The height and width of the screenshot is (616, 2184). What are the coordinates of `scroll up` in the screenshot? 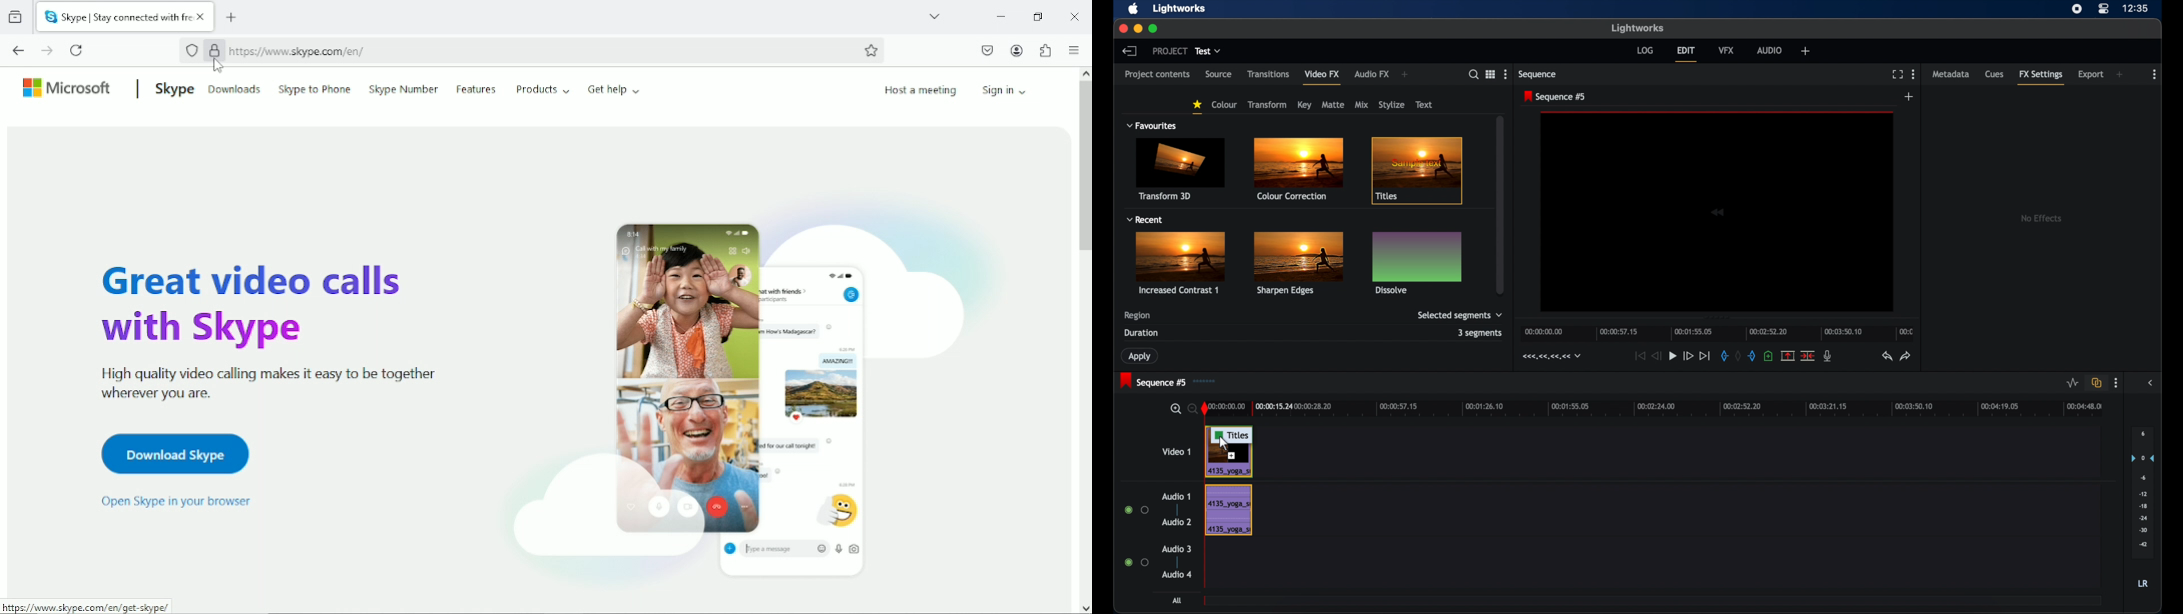 It's located at (1083, 74).